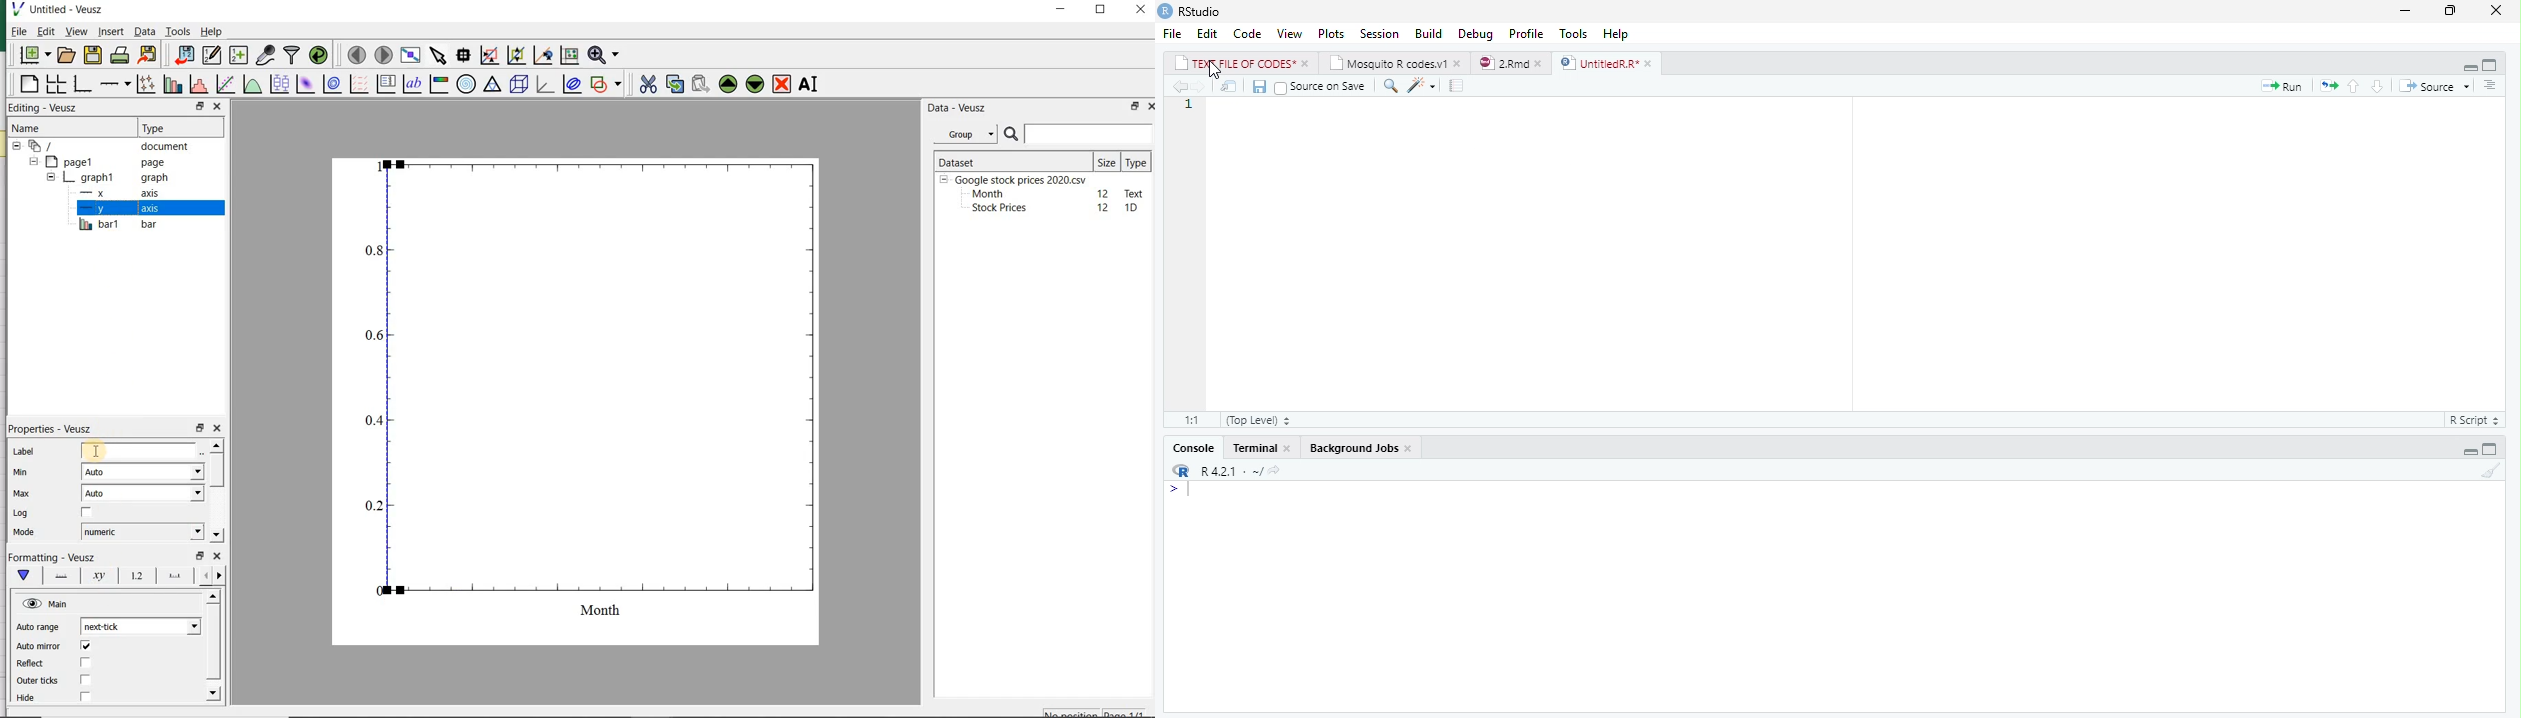 Image resolution: width=2548 pixels, height=728 pixels. What do you see at coordinates (1191, 11) in the screenshot?
I see `RStudio` at bounding box center [1191, 11].